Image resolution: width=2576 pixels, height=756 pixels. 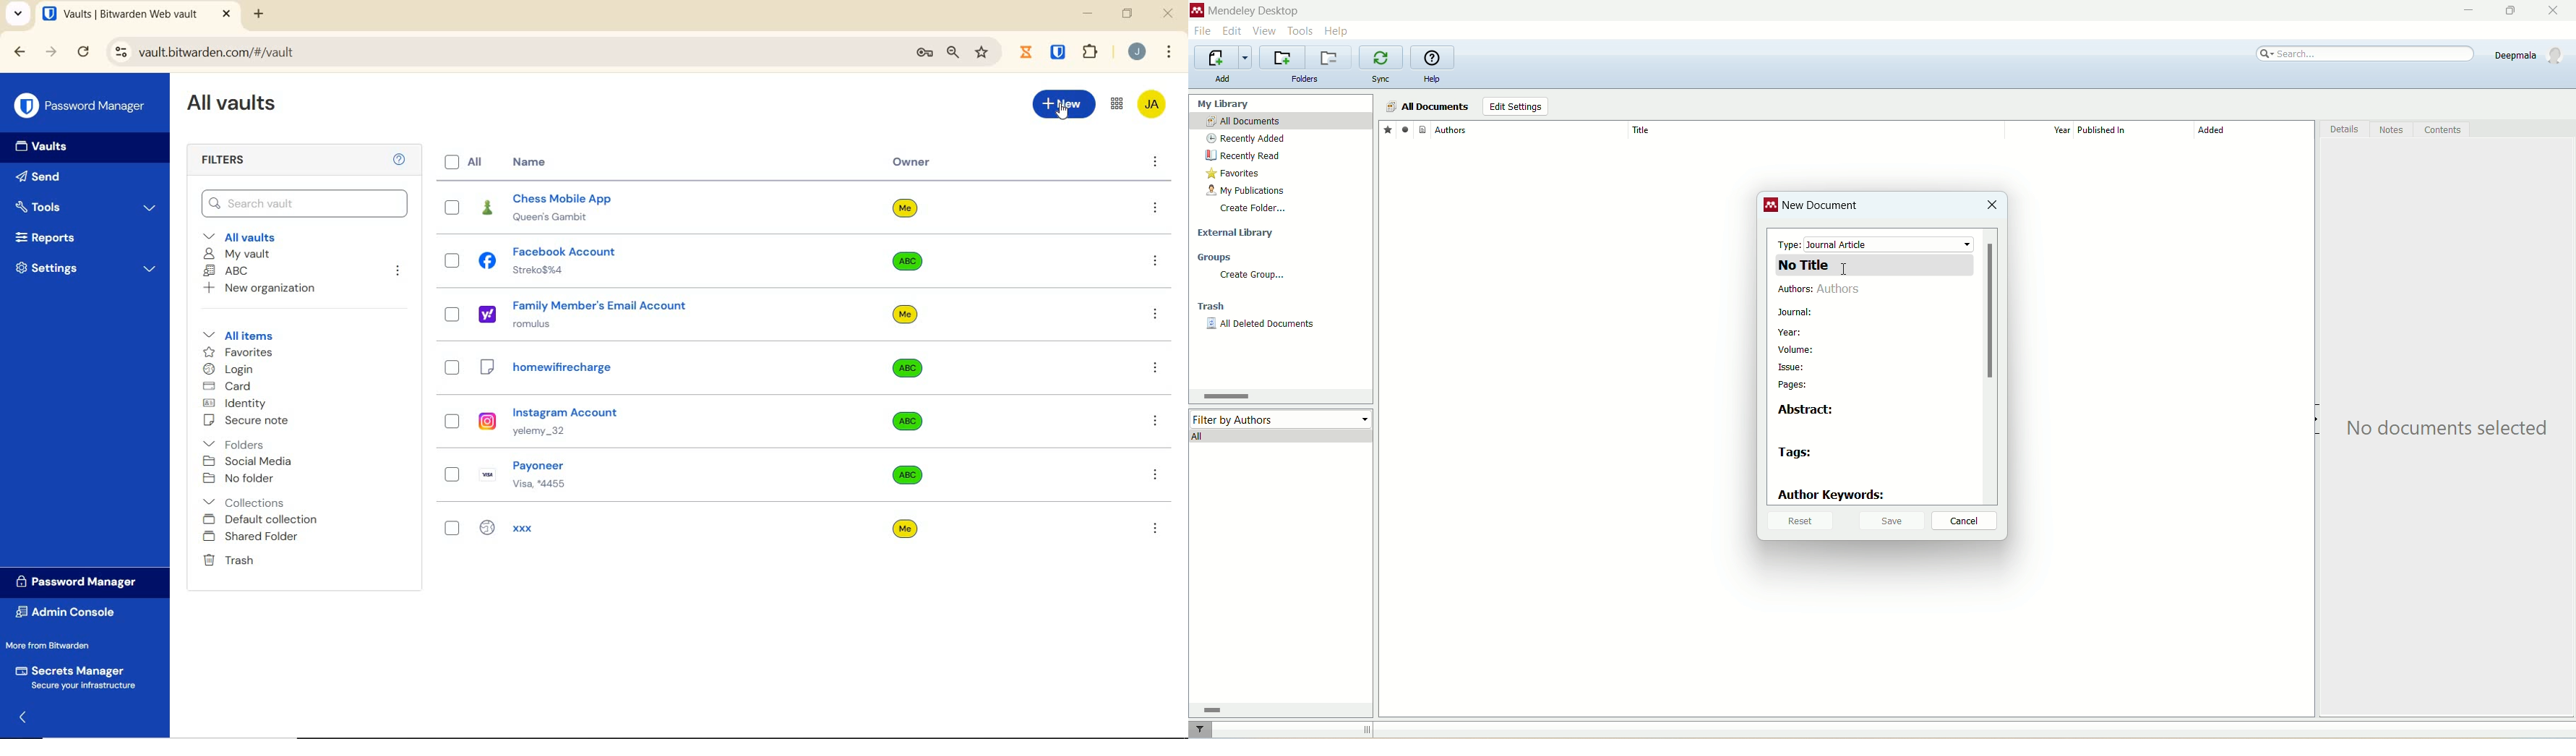 I want to click on author, so click(x=1531, y=130).